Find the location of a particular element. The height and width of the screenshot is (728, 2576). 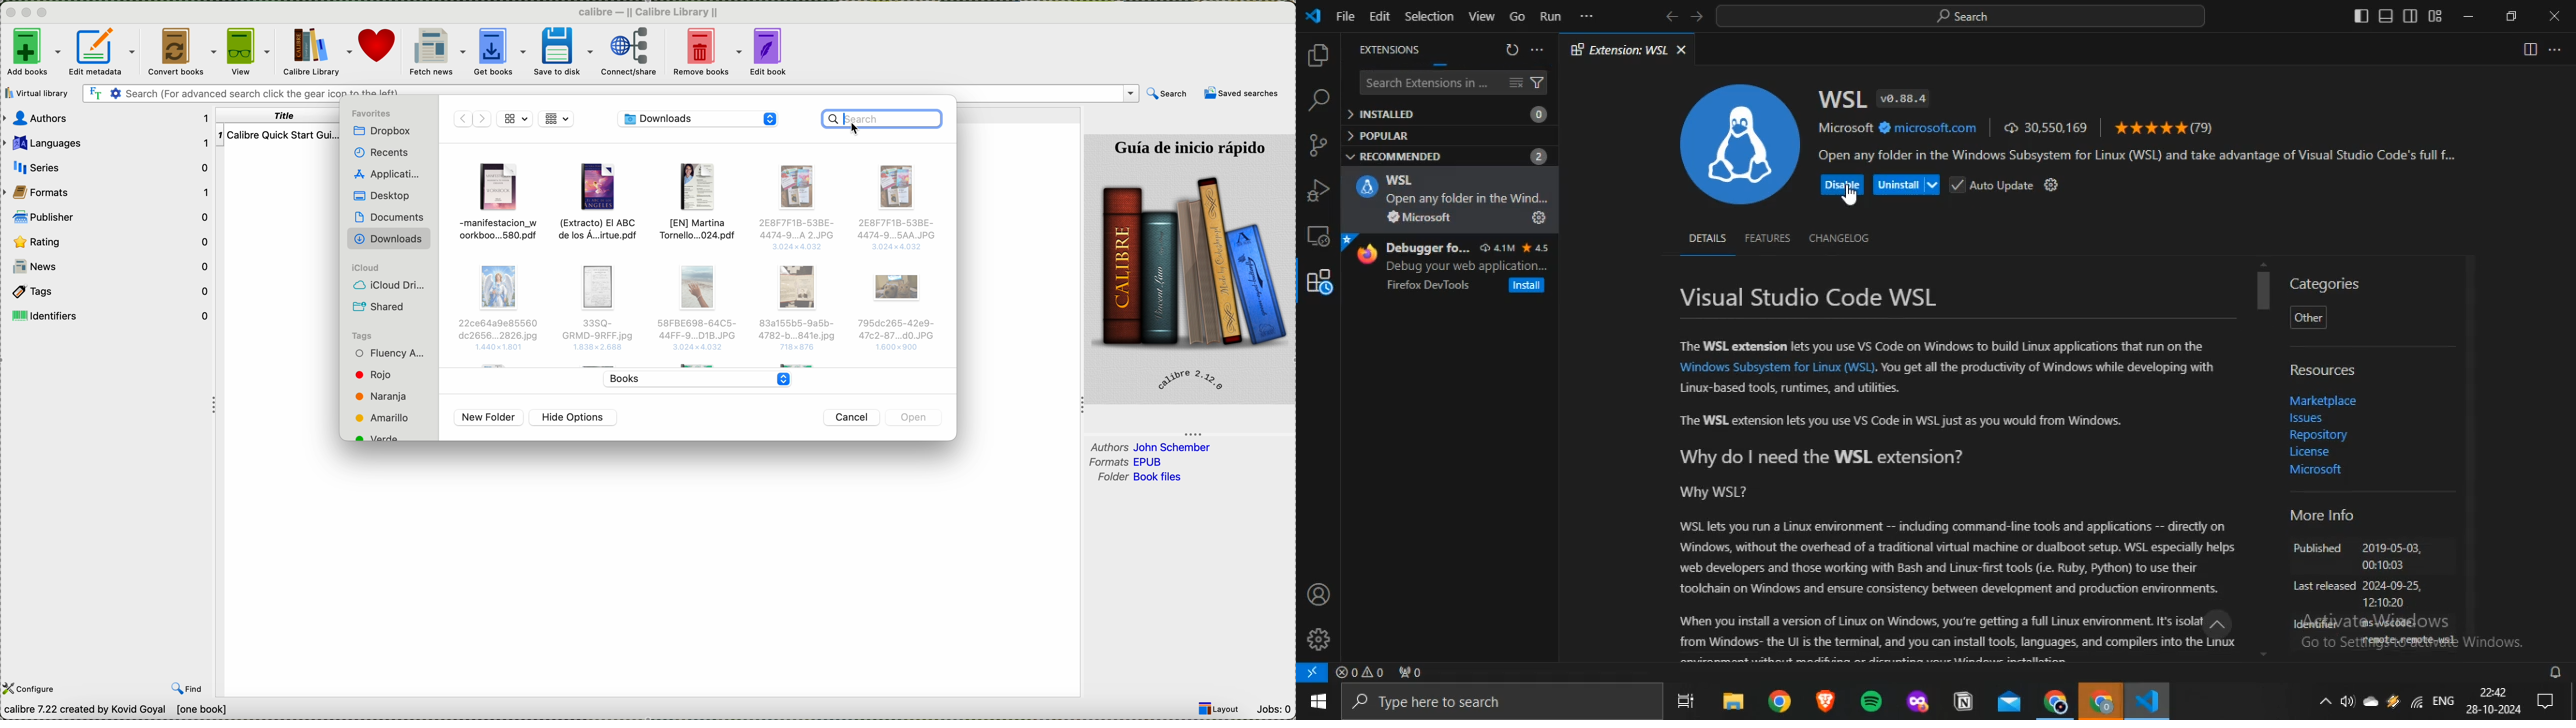

121020 is located at coordinates (2384, 604).